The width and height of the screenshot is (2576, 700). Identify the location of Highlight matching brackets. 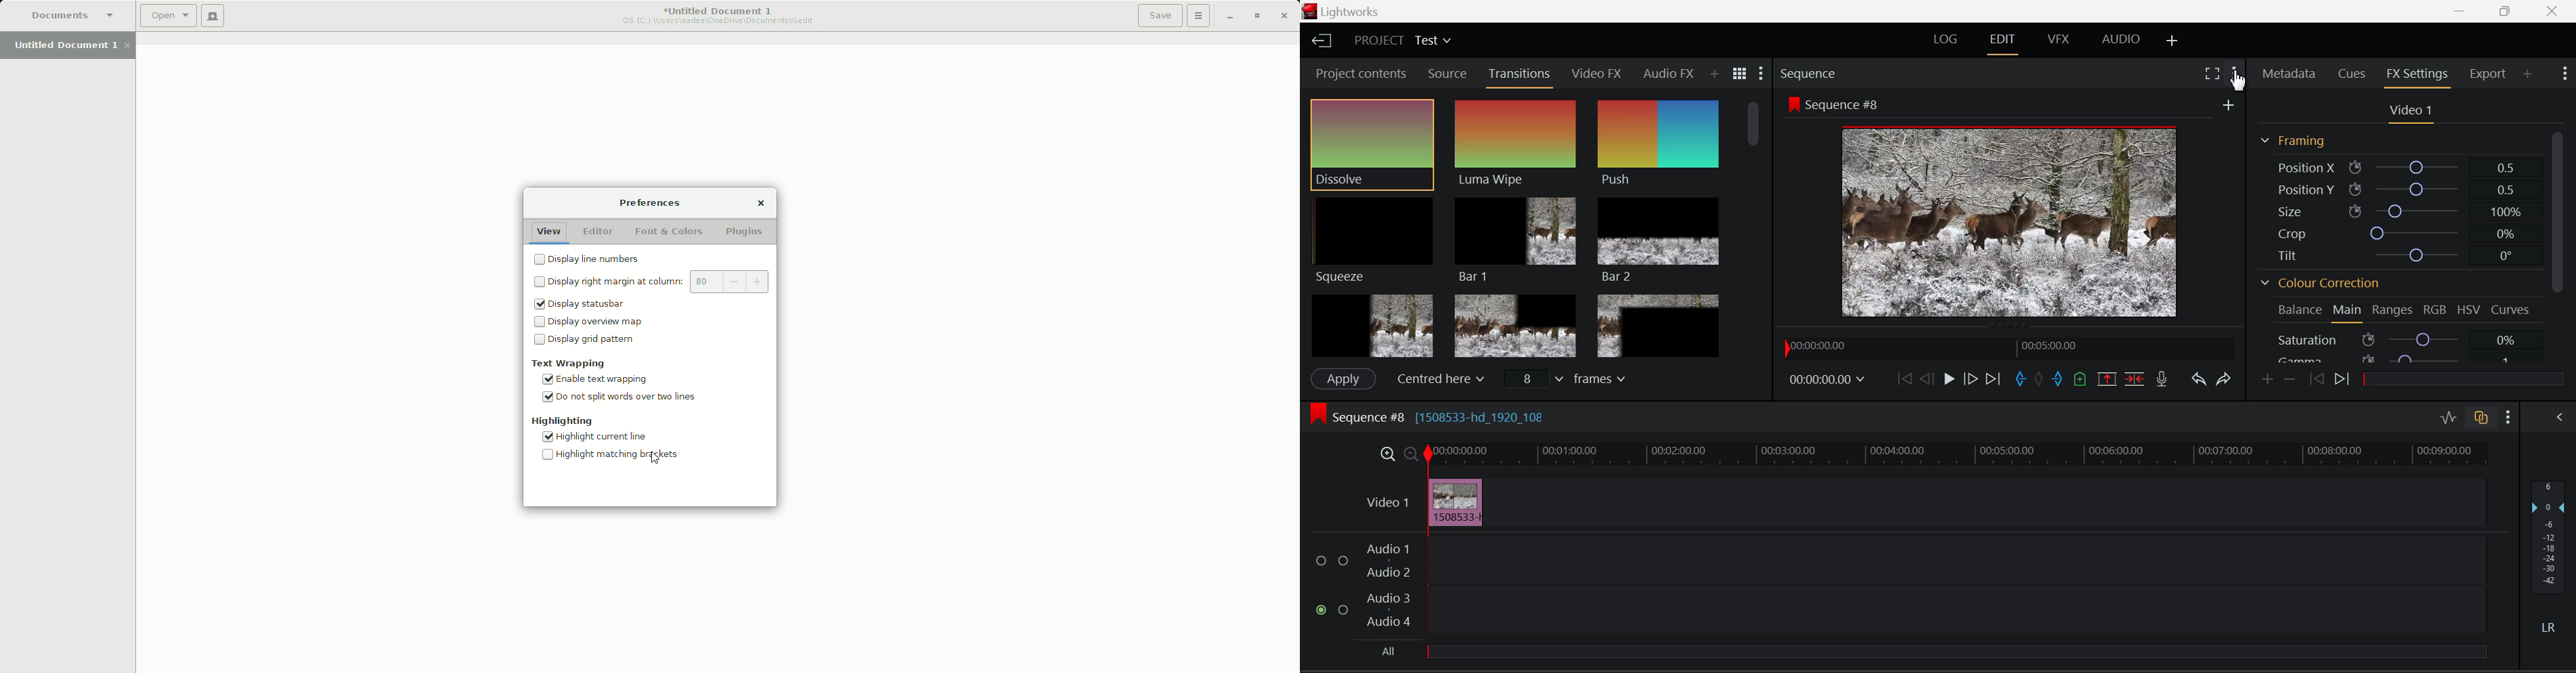
(611, 456).